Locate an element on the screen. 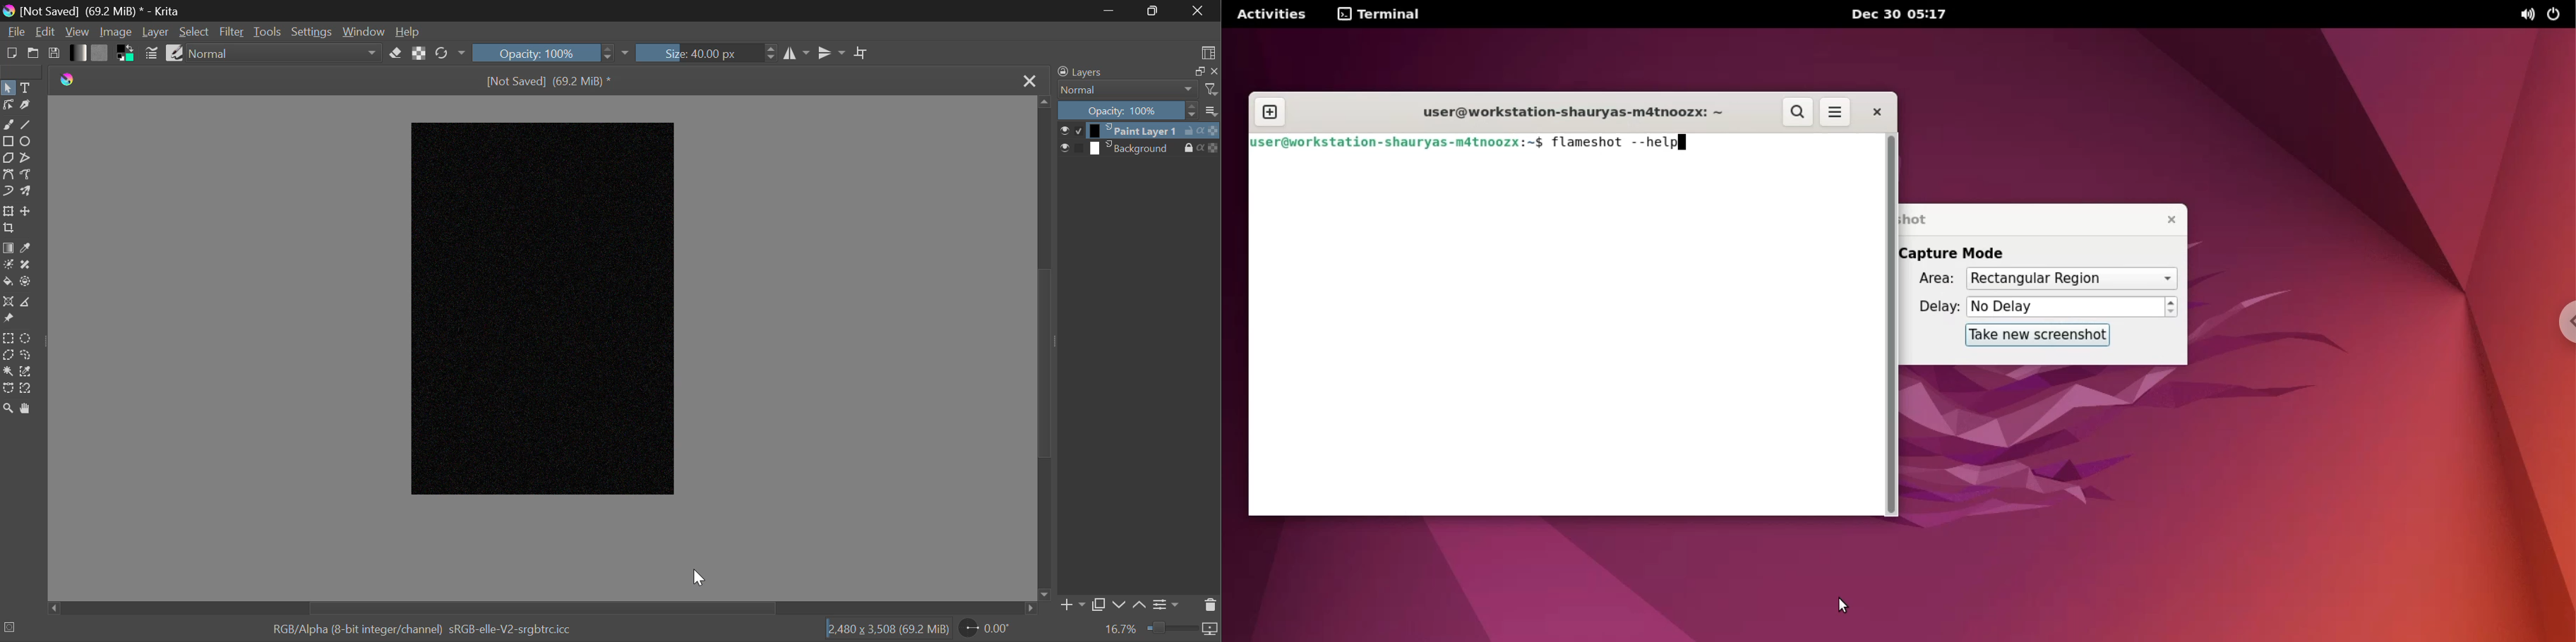  Gradients is located at coordinates (77, 53).